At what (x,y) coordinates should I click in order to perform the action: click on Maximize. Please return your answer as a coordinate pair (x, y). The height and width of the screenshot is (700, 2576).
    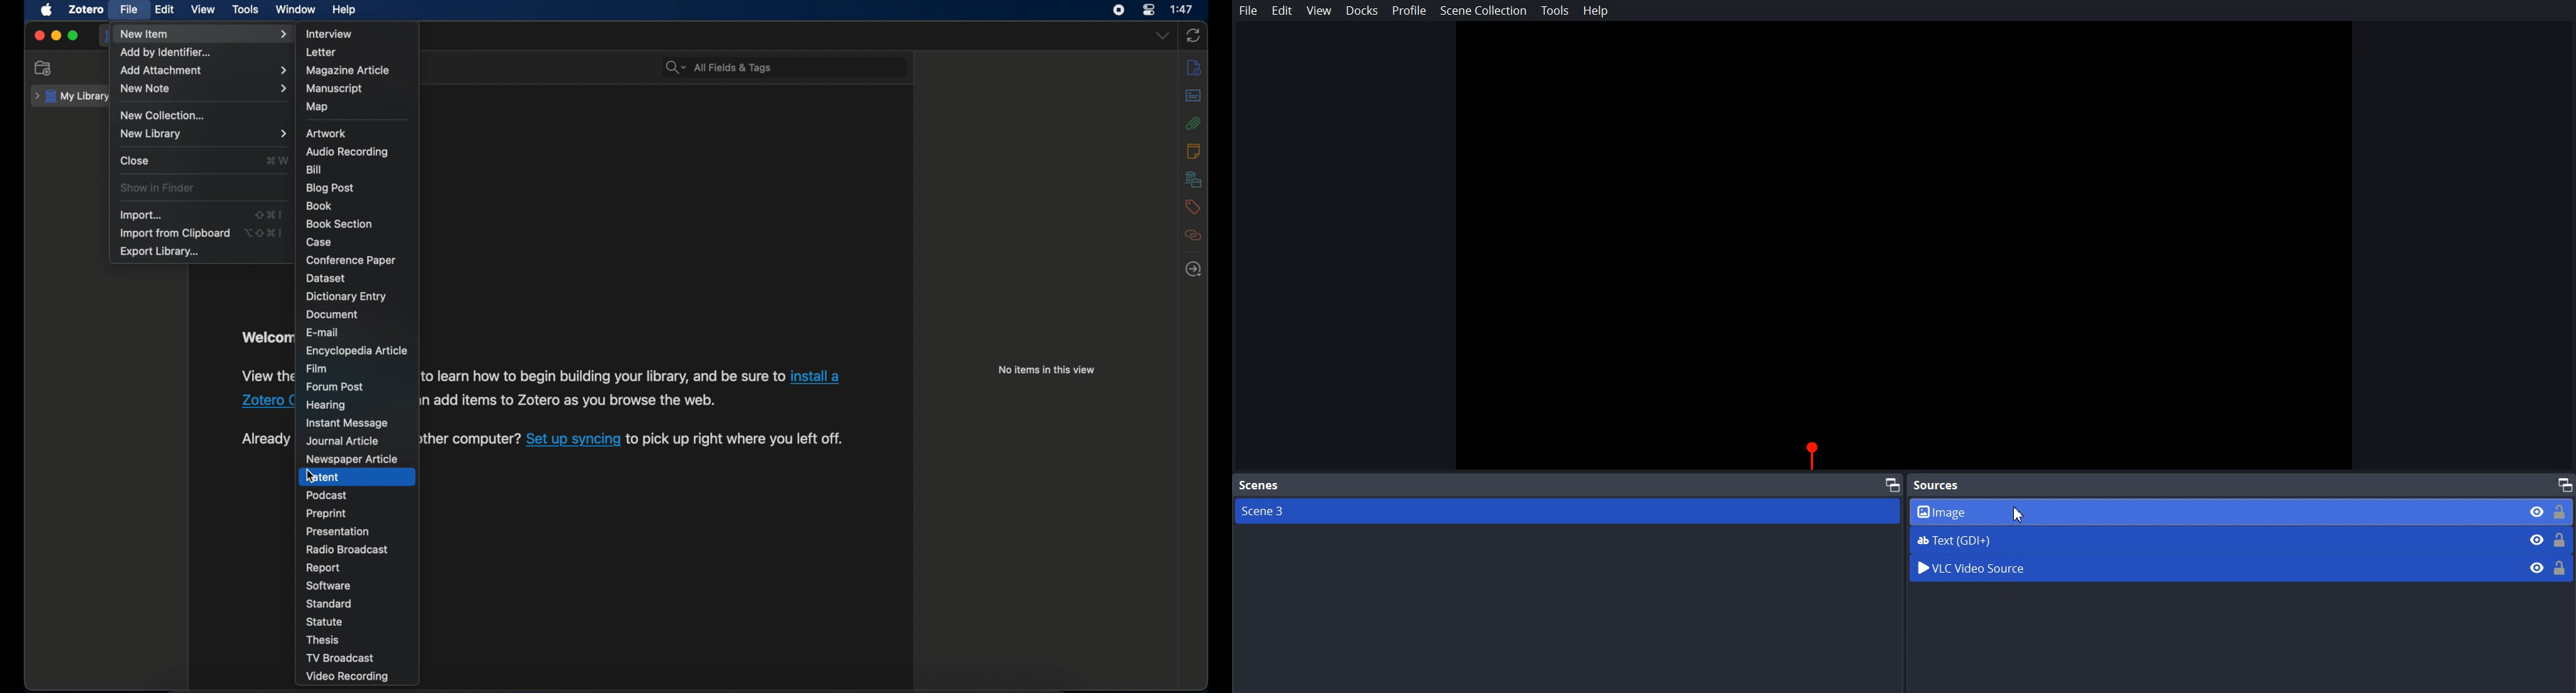
    Looking at the image, I should click on (2565, 484).